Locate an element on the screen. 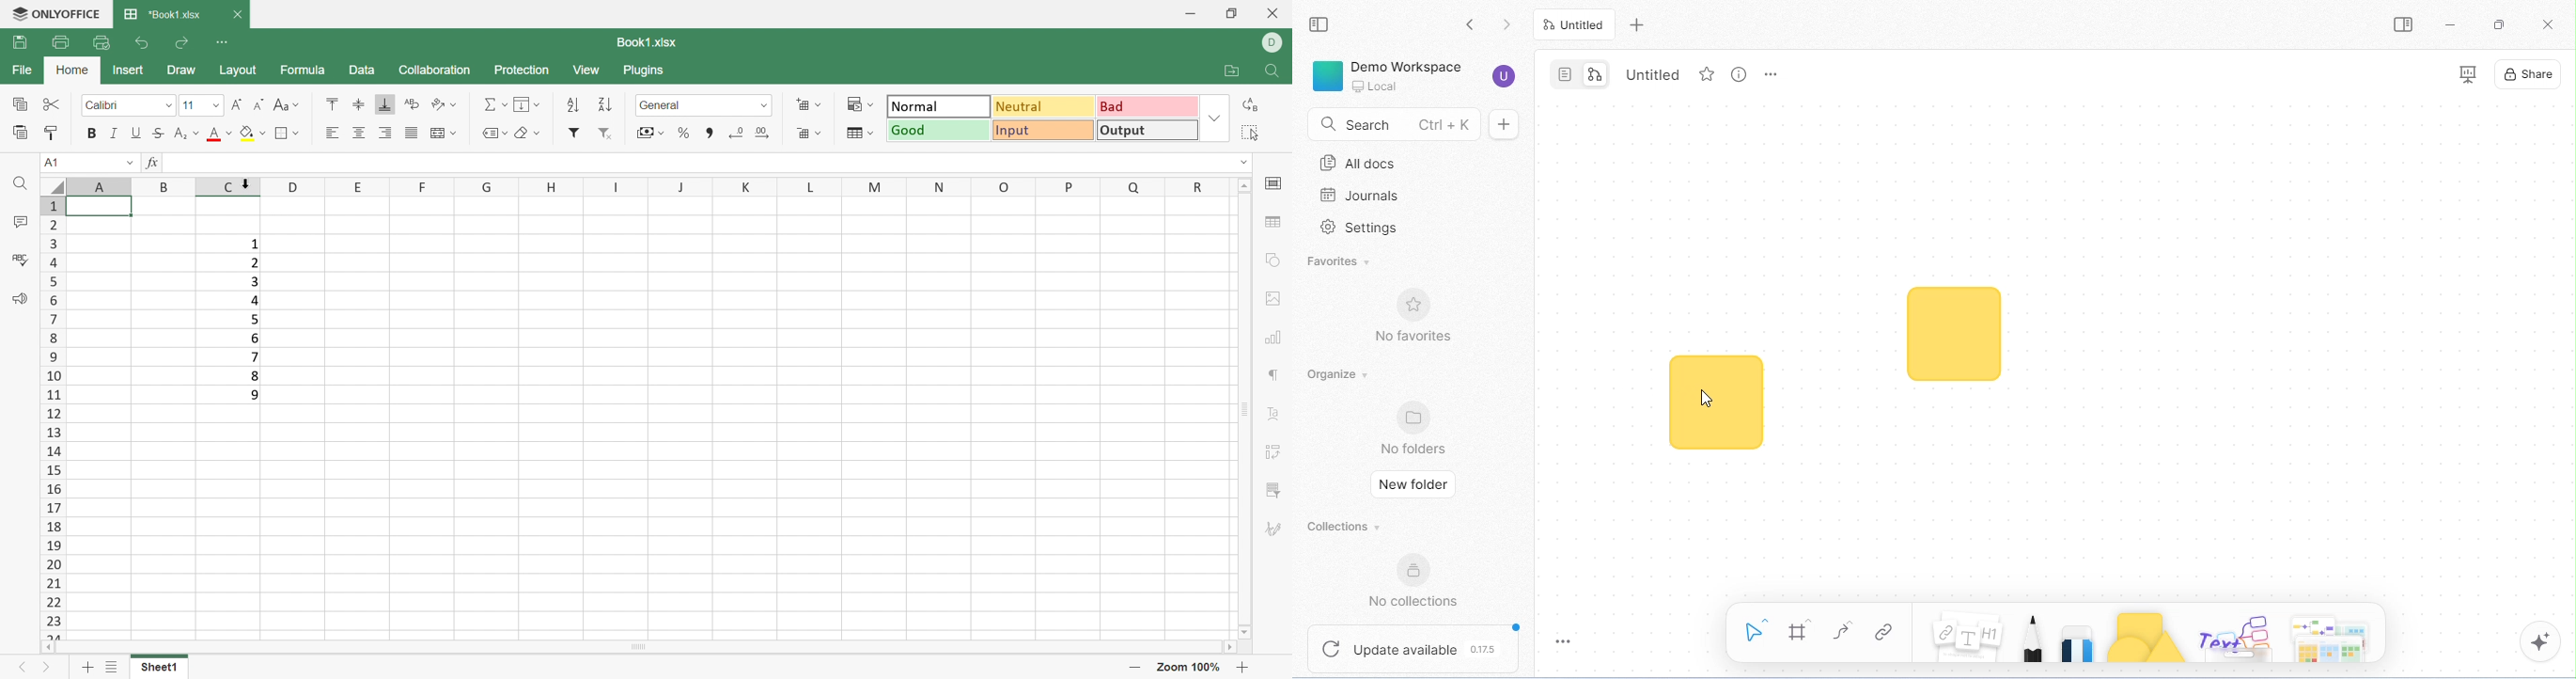 This screenshot has width=2576, height=700. Copy Style is located at coordinates (50, 133).